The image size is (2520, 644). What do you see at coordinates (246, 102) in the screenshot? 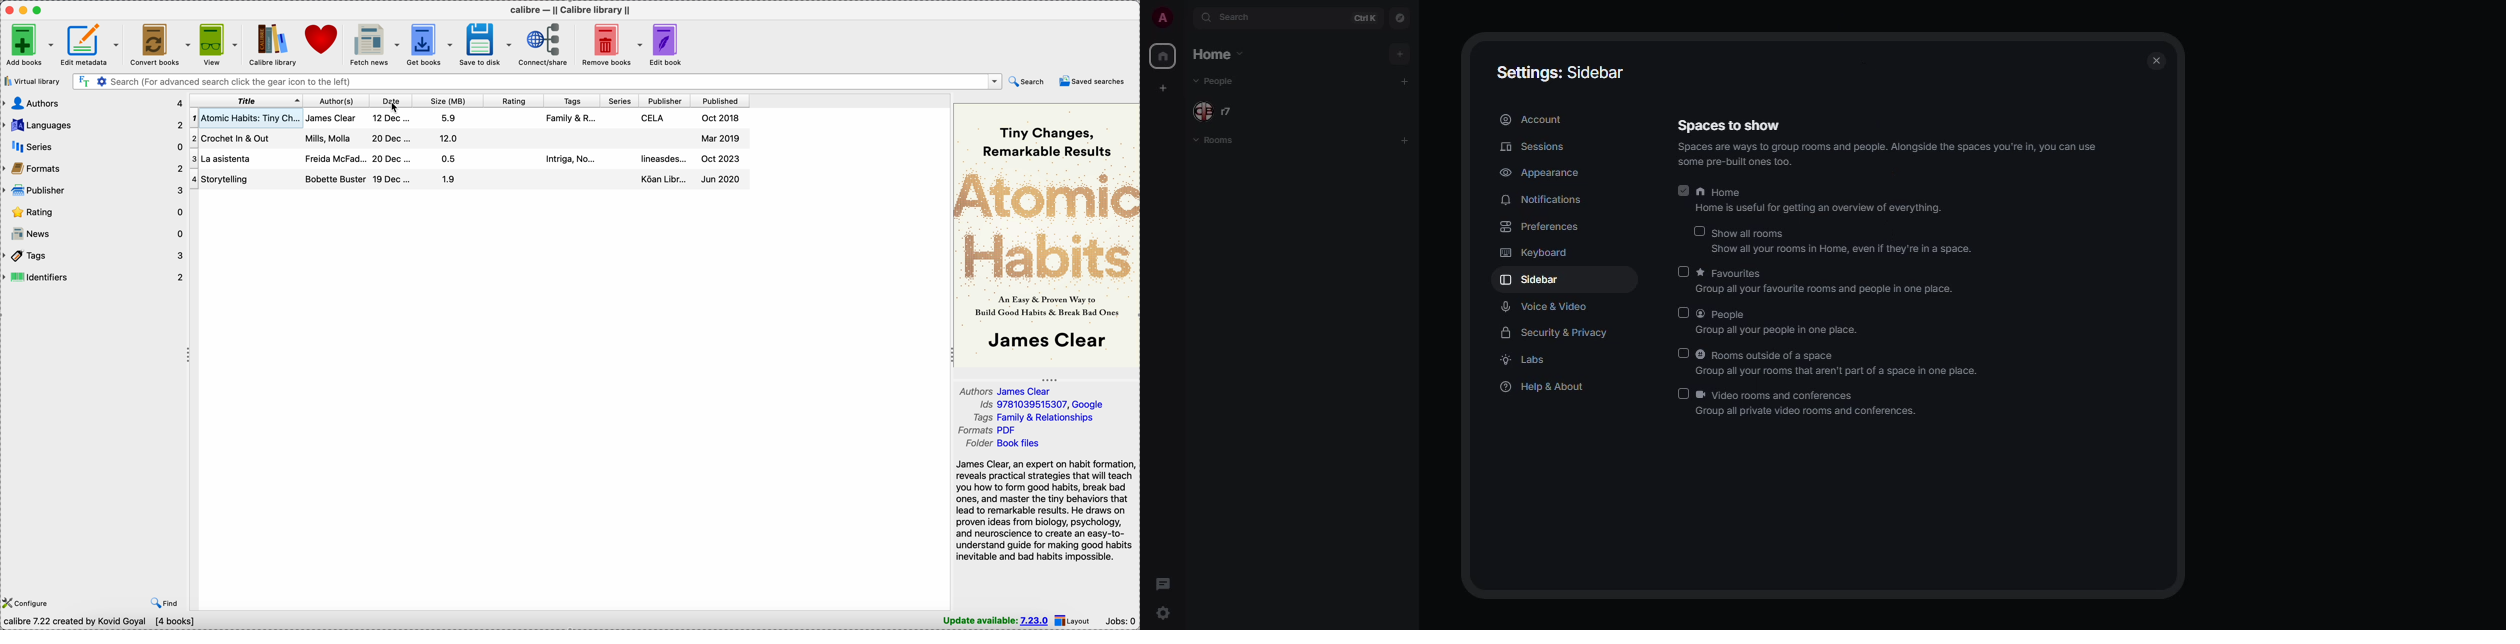
I see `title` at bounding box center [246, 102].